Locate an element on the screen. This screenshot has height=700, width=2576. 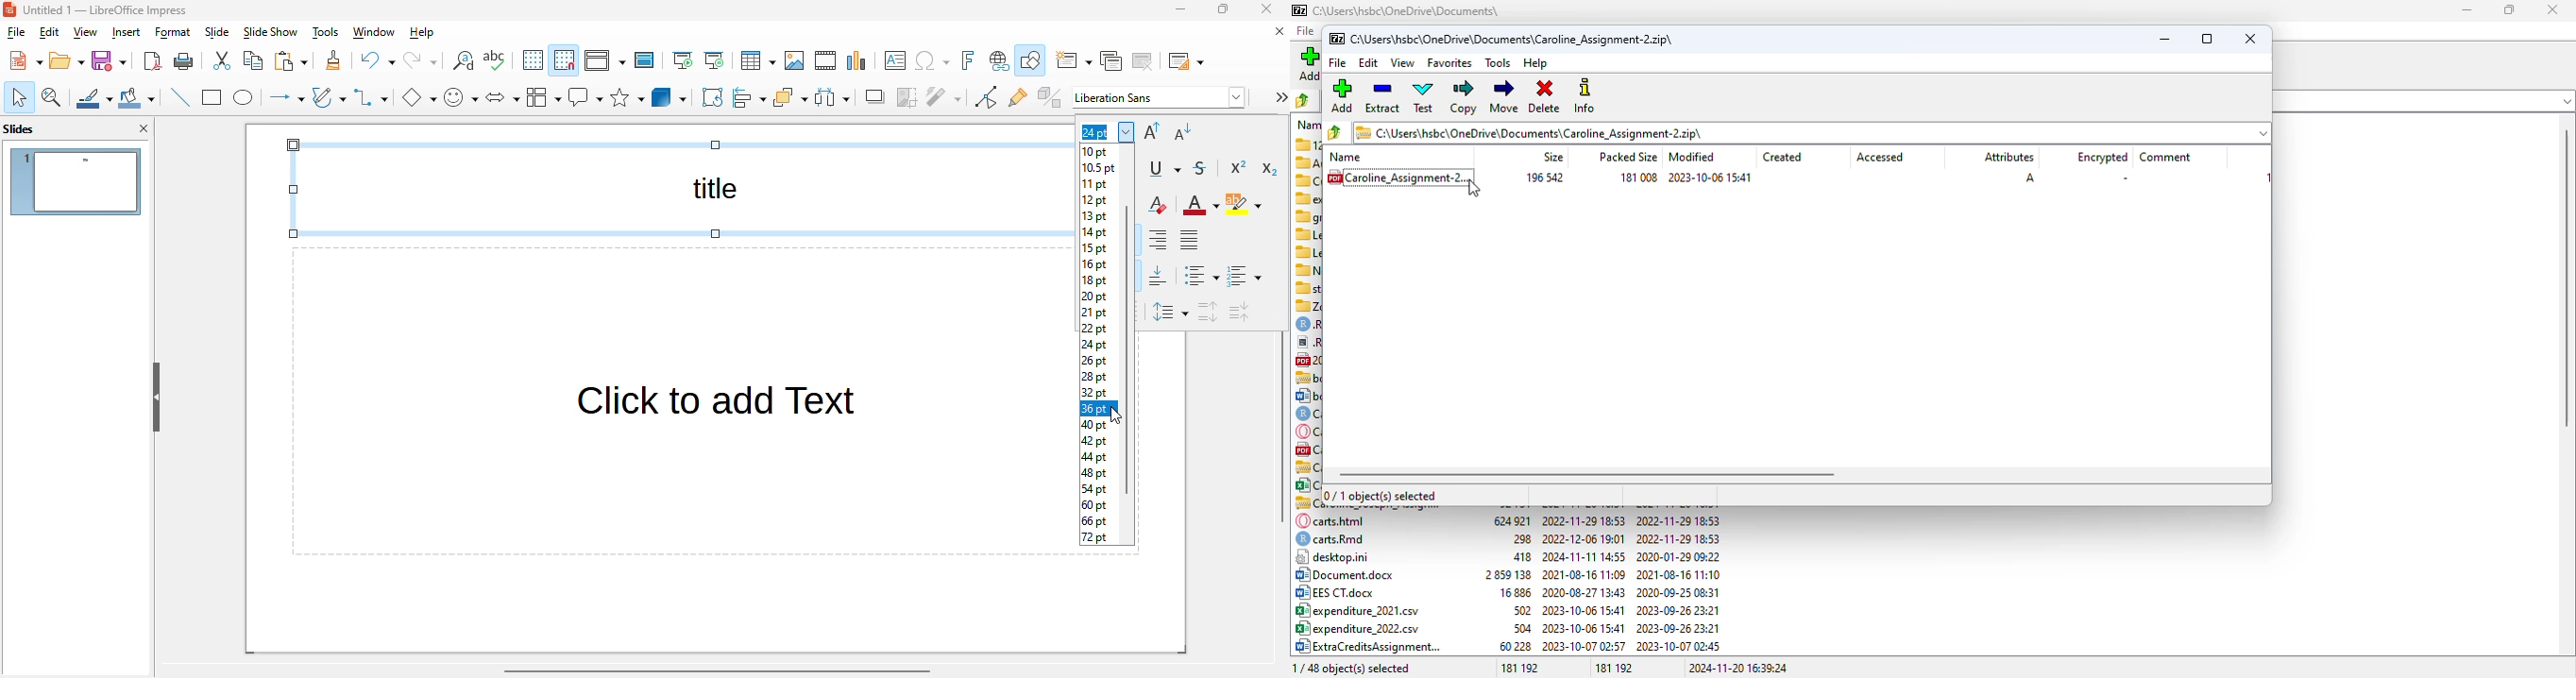
align right is located at coordinates (1158, 240).